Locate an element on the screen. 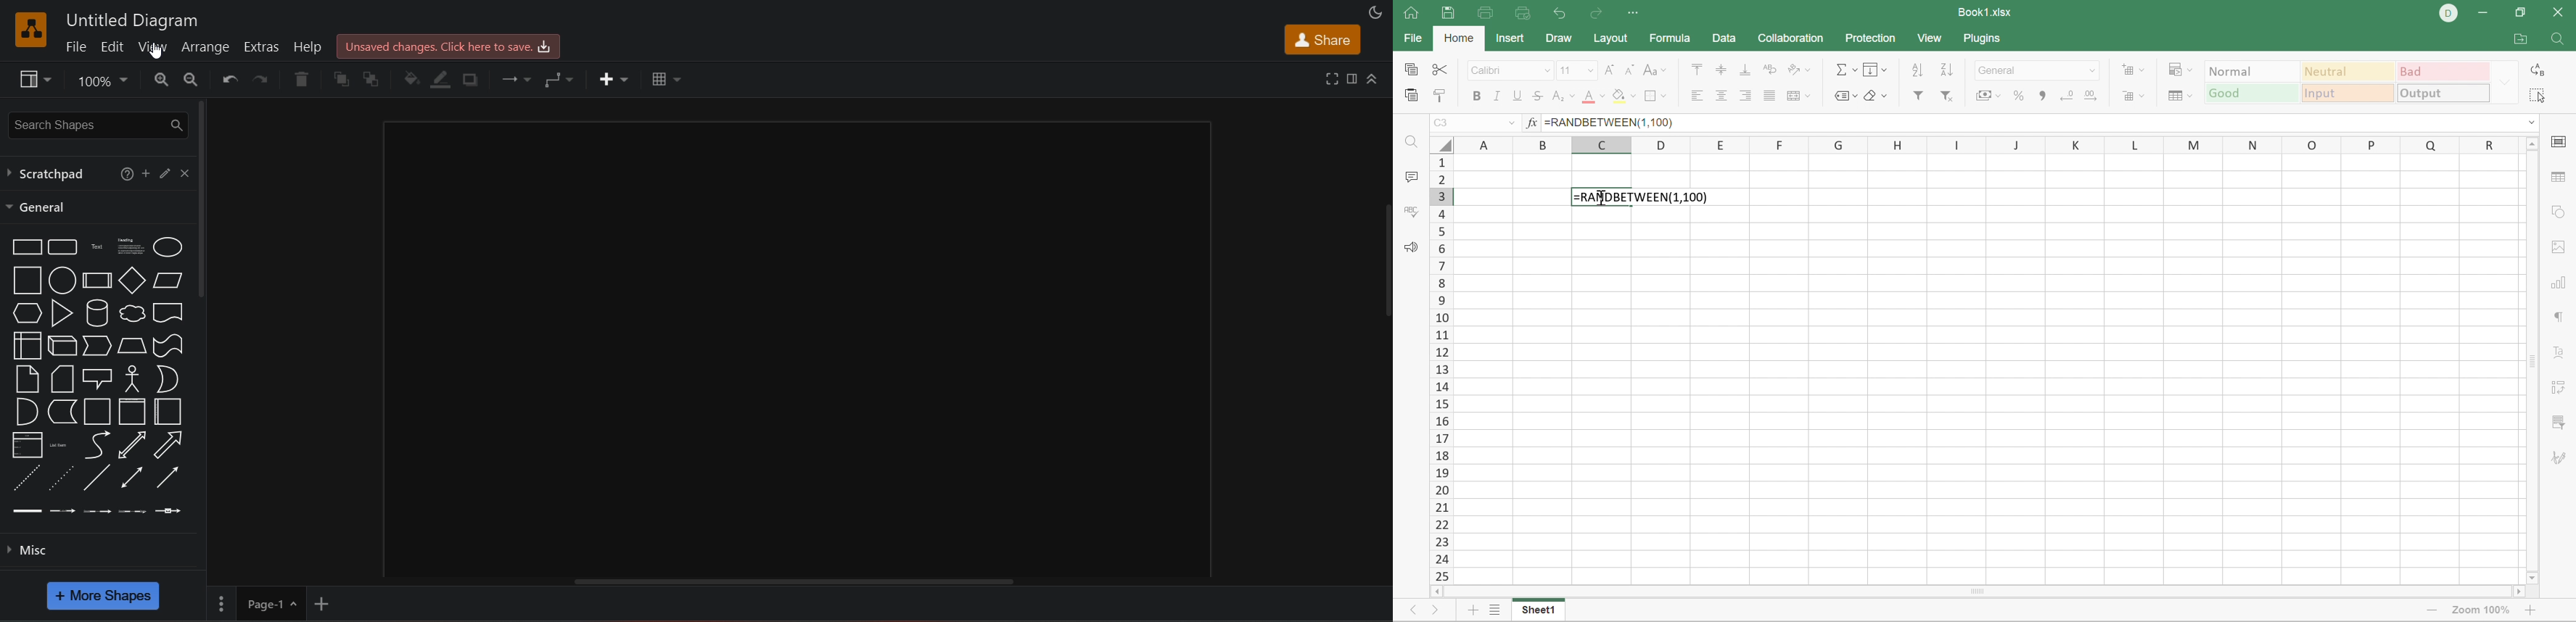  cloud is located at coordinates (131, 313).